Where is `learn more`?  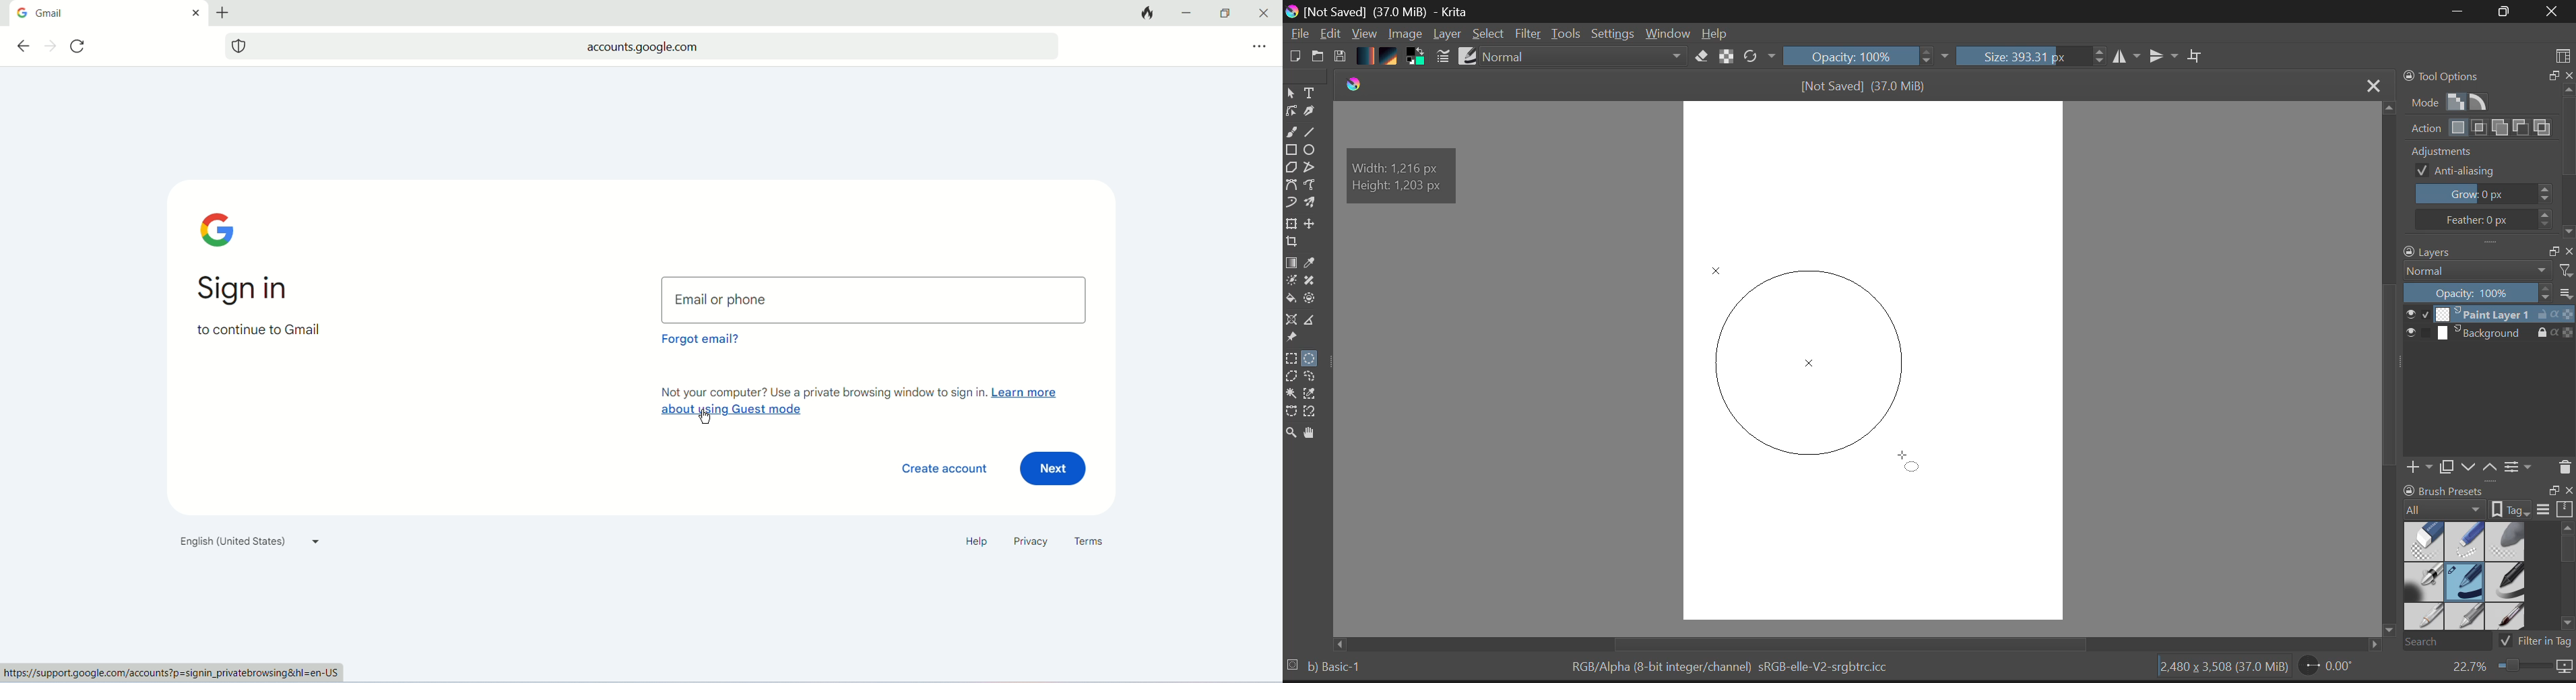 learn more is located at coordinates (1028, 393).